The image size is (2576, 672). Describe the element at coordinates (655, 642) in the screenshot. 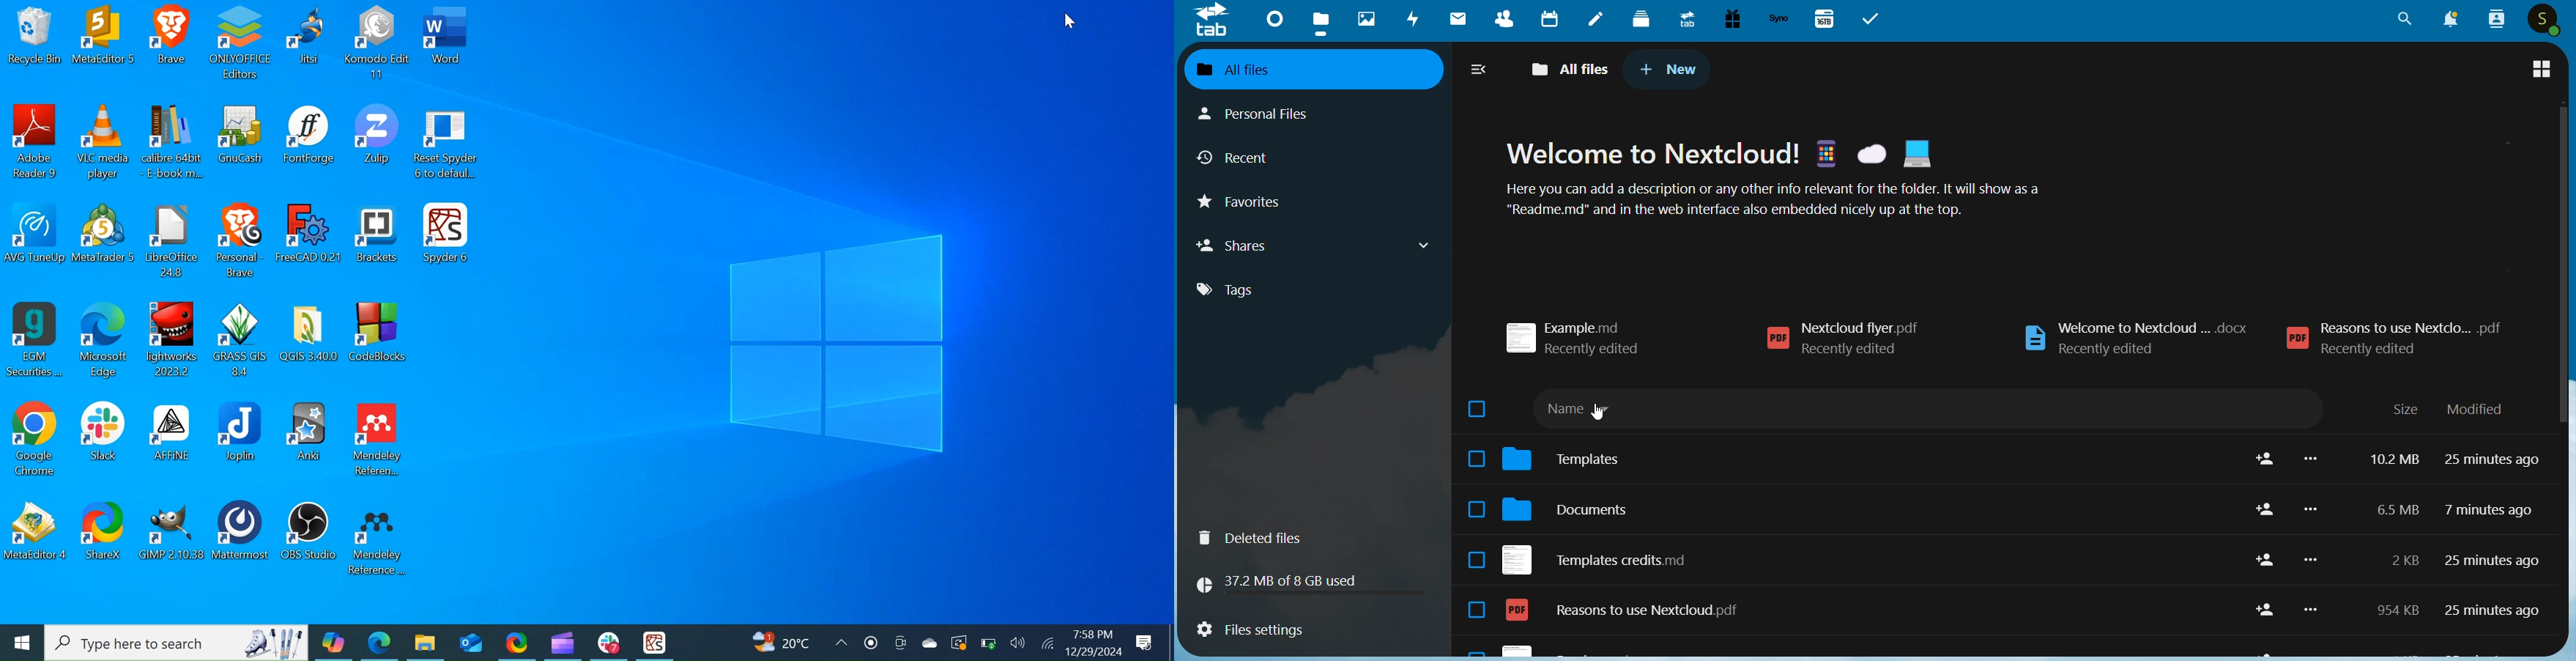

I see `Spyder Desktop icon` at that location.